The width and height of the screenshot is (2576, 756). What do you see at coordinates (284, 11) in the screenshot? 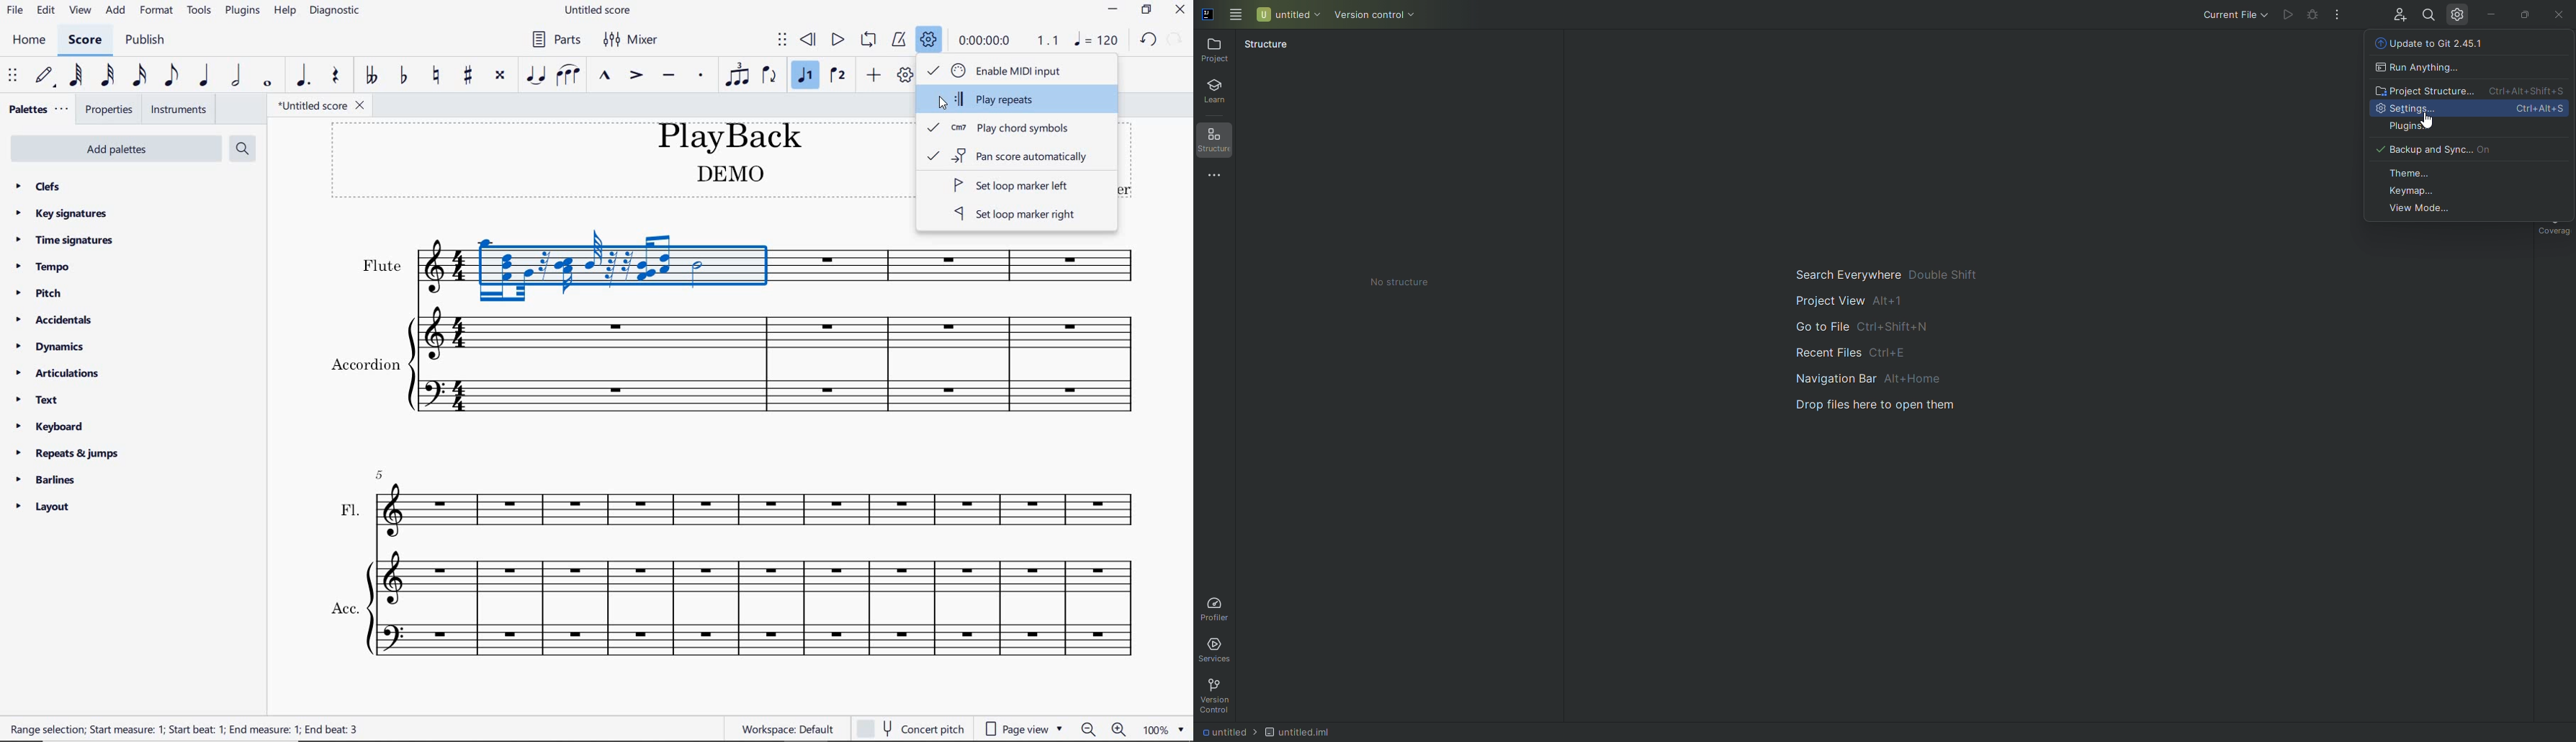
I see `help` at bounding box center [284, 11].